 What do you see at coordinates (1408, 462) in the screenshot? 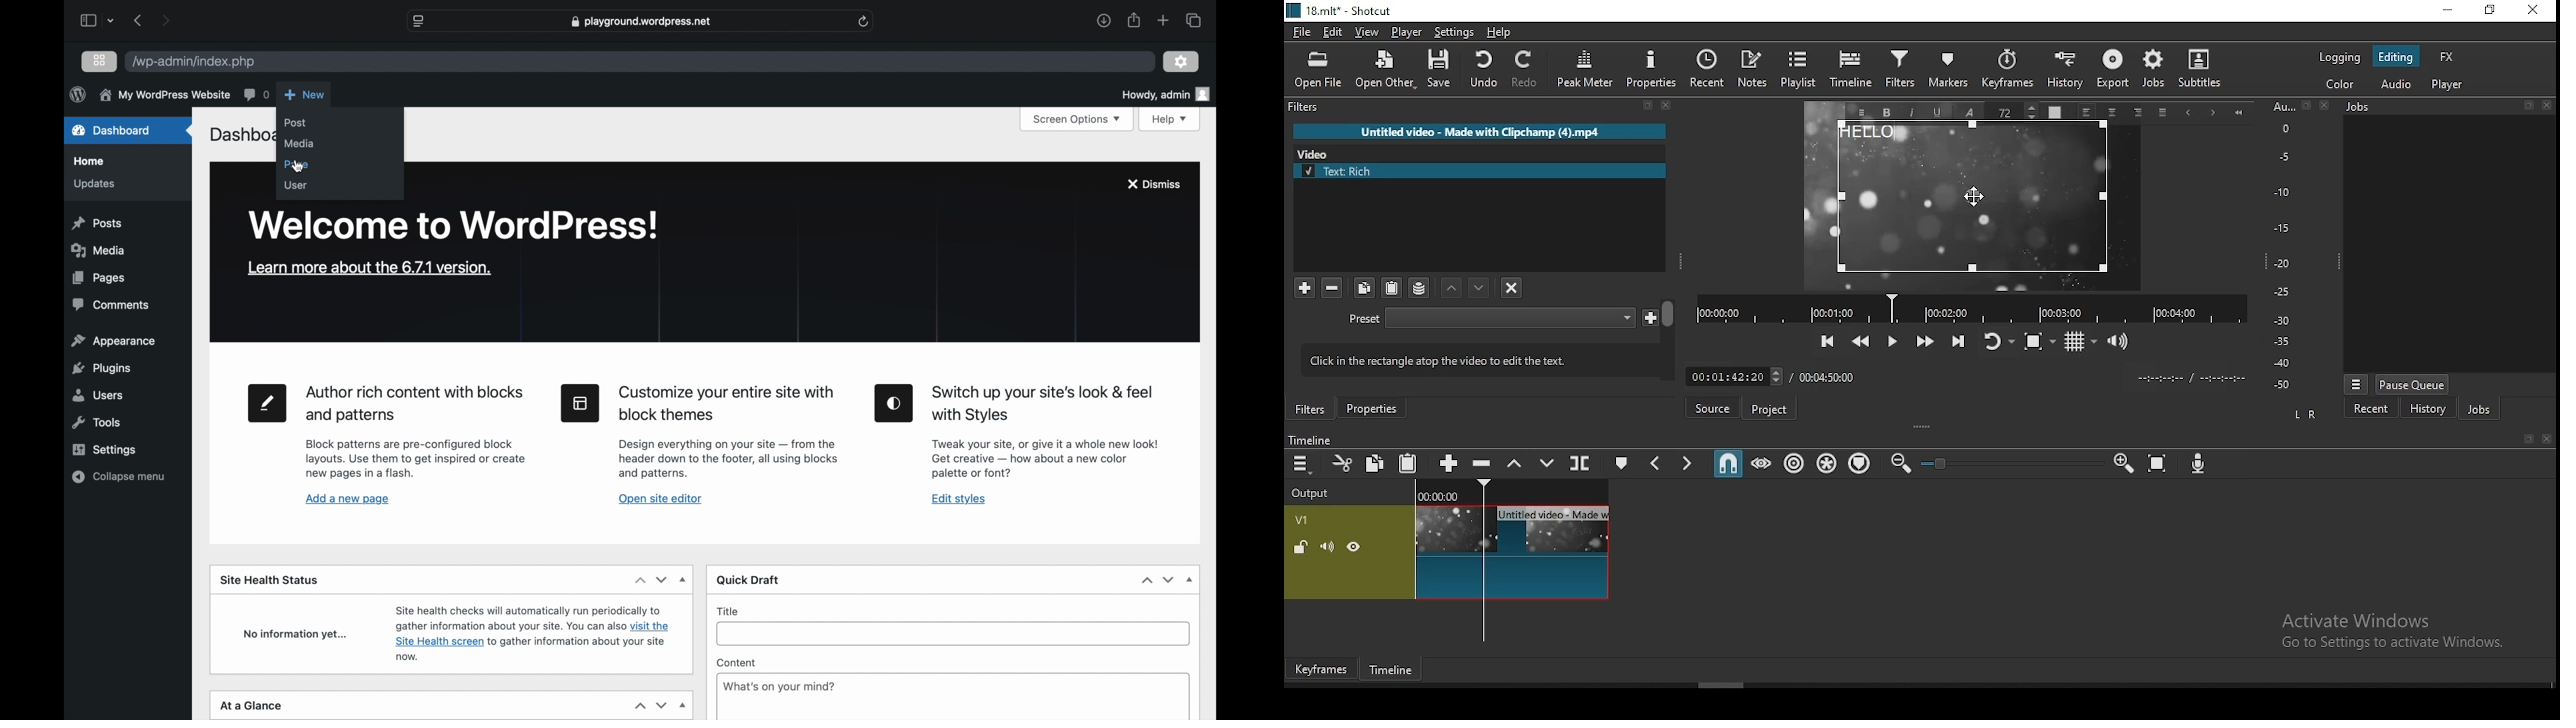
I see `paste` at bounding box center [1408, 462].